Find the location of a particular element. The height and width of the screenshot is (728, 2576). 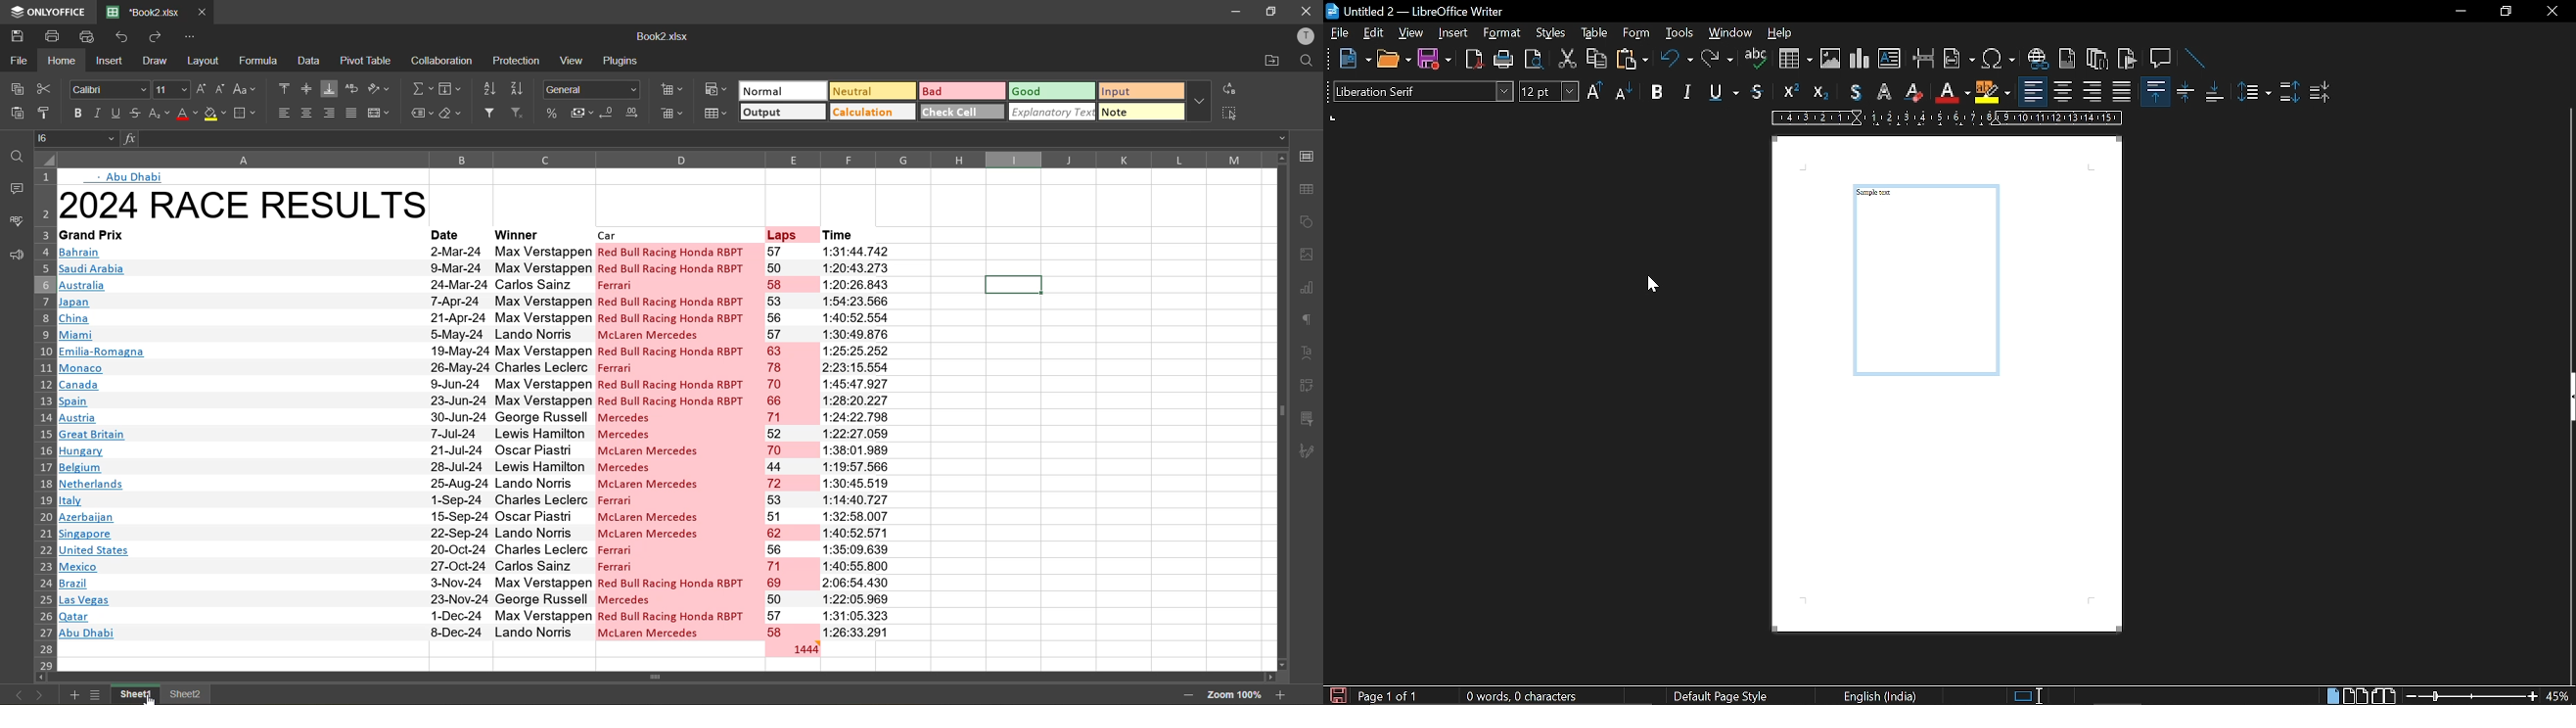

Untitled 2 - LibreOffice Writer is located at coordinates (1421, 13).